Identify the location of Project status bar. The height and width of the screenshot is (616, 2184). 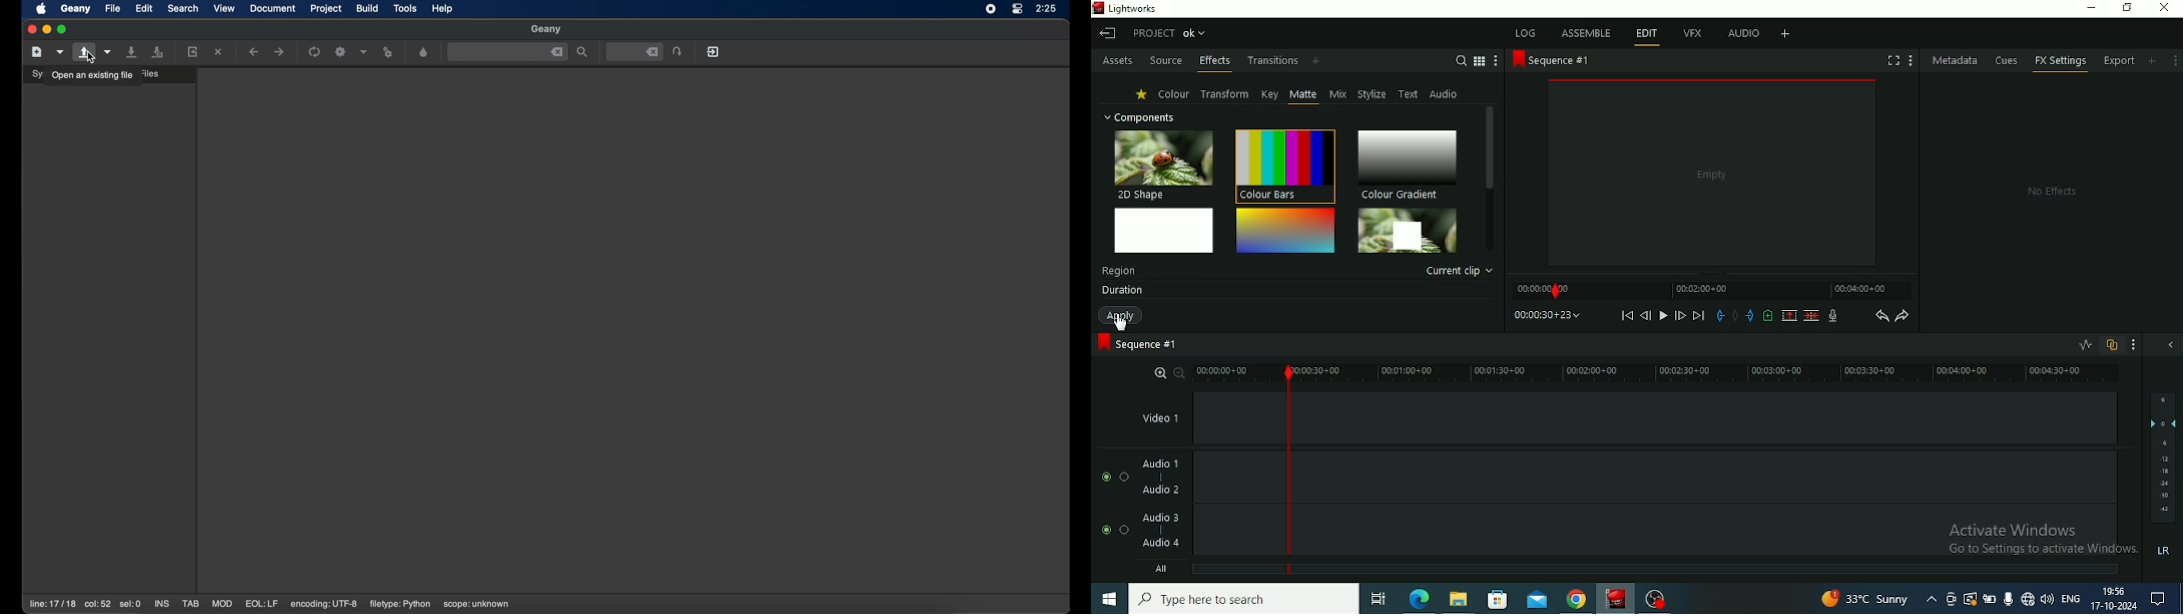
(1172, 32).